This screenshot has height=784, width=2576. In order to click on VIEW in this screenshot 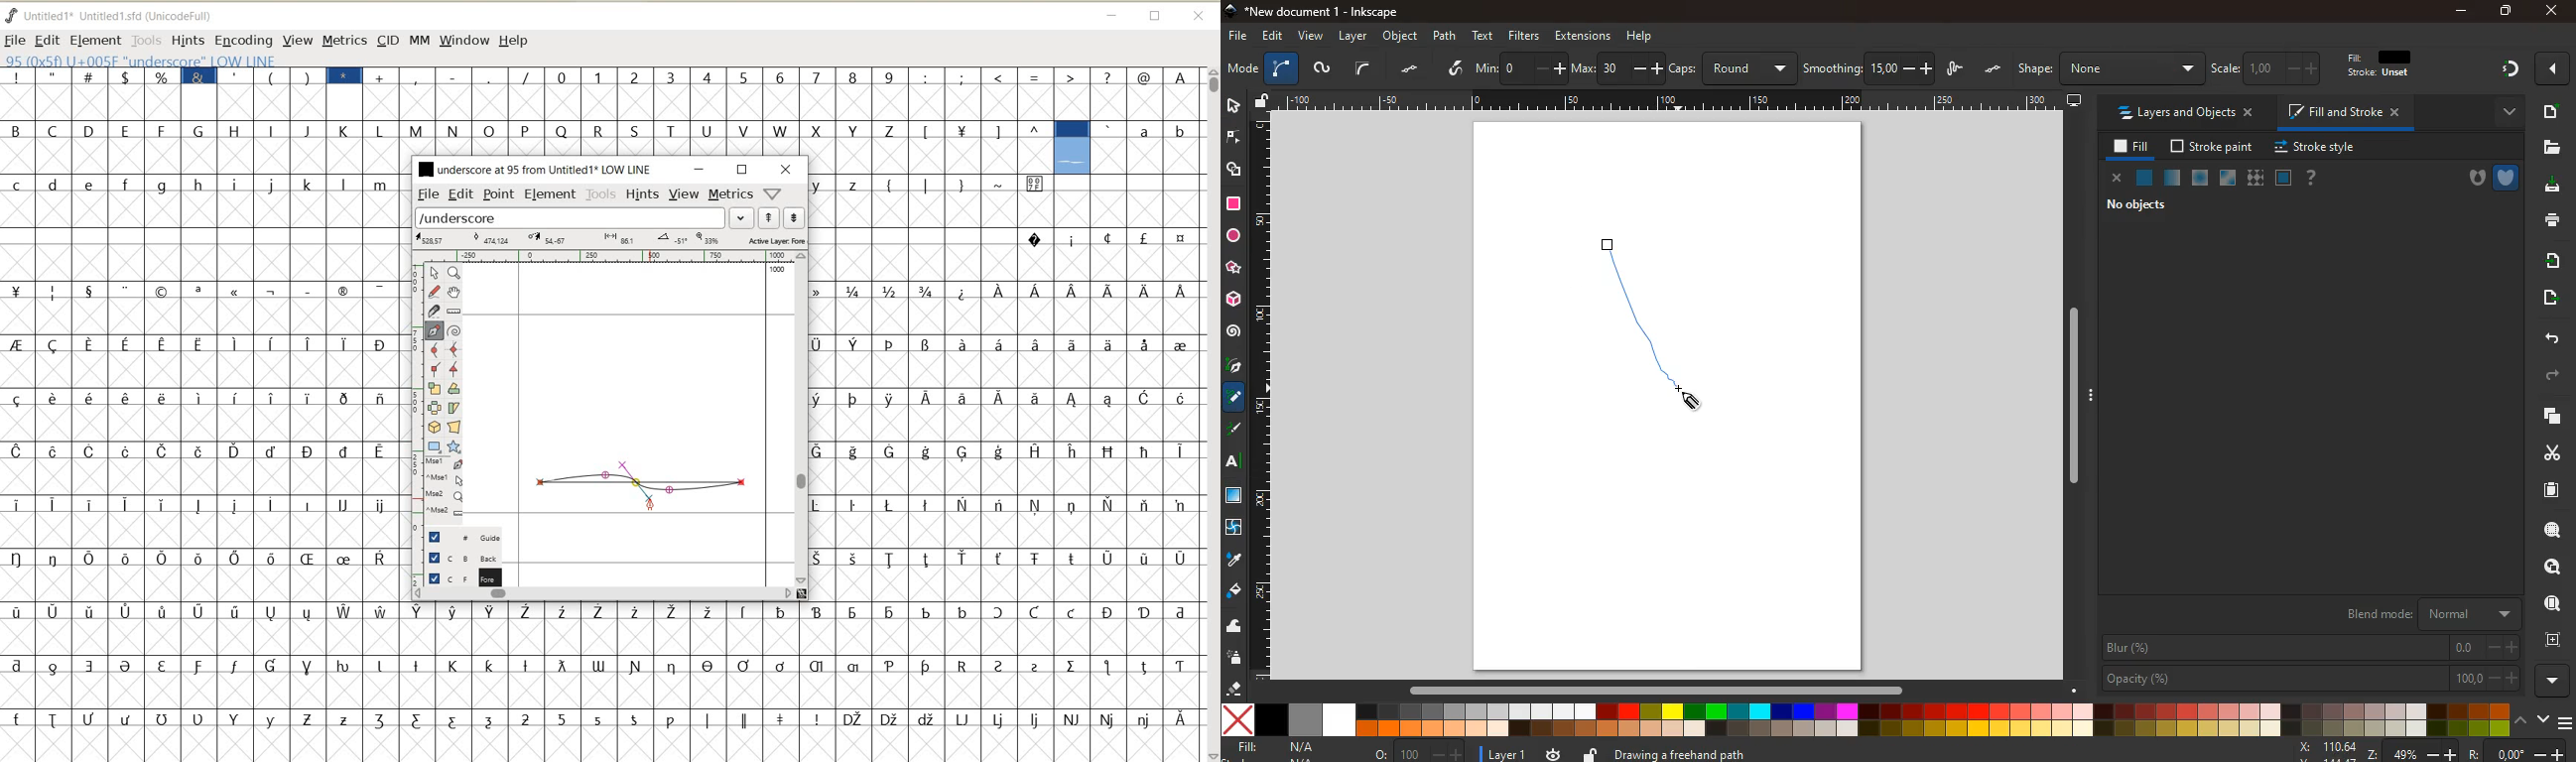, I will do `click(295, 39)`.